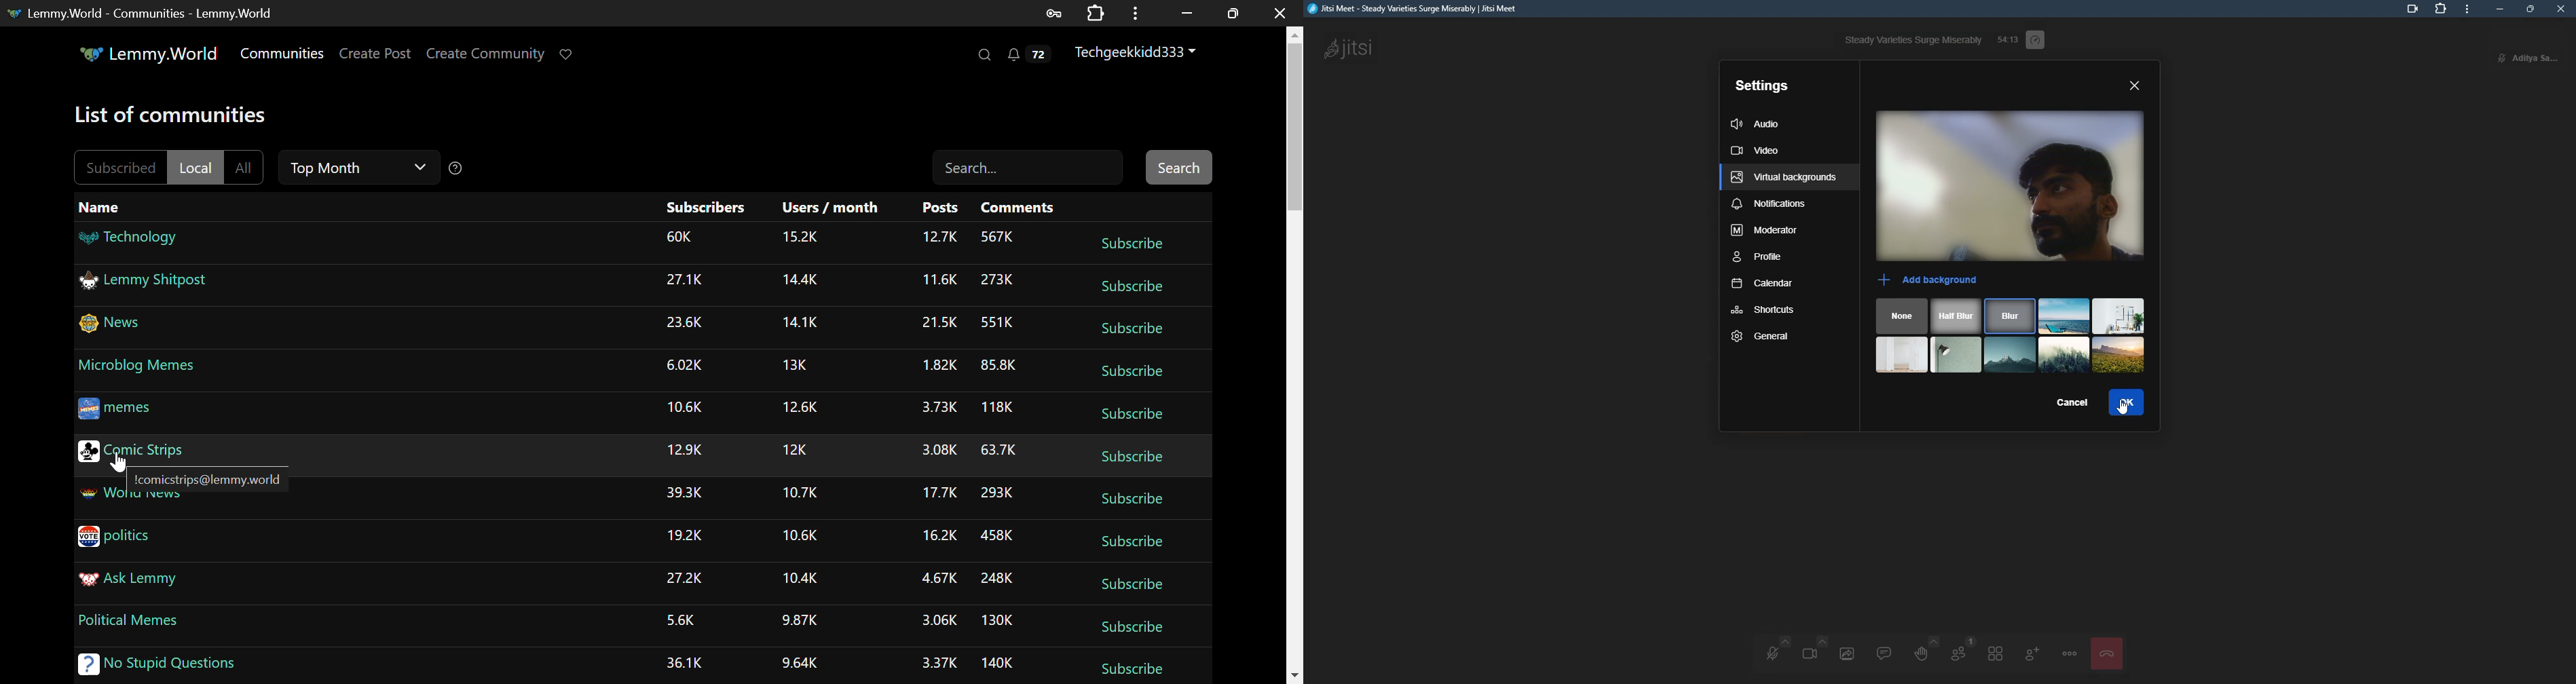  What do you see at coordinates (1759, 122) in the screenshot?
I see `audio` at bounding box center [1759, 122].